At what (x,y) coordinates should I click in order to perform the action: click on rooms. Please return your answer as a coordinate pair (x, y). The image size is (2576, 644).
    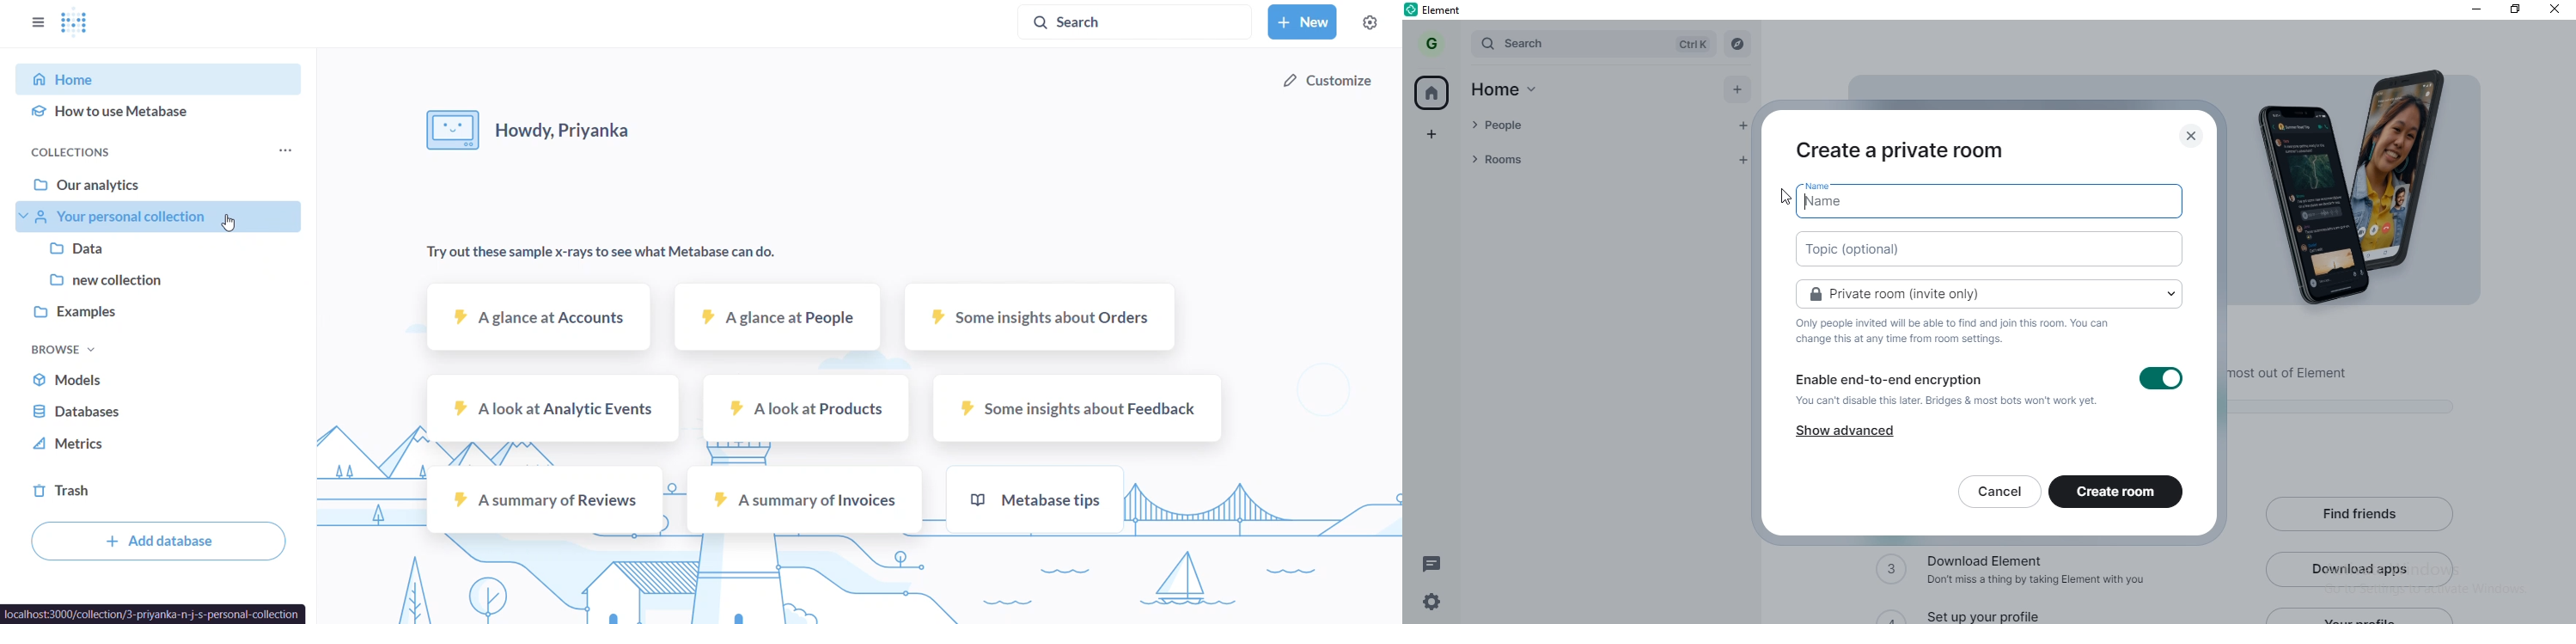
    Looking at the image, I should click on (1591, 159).